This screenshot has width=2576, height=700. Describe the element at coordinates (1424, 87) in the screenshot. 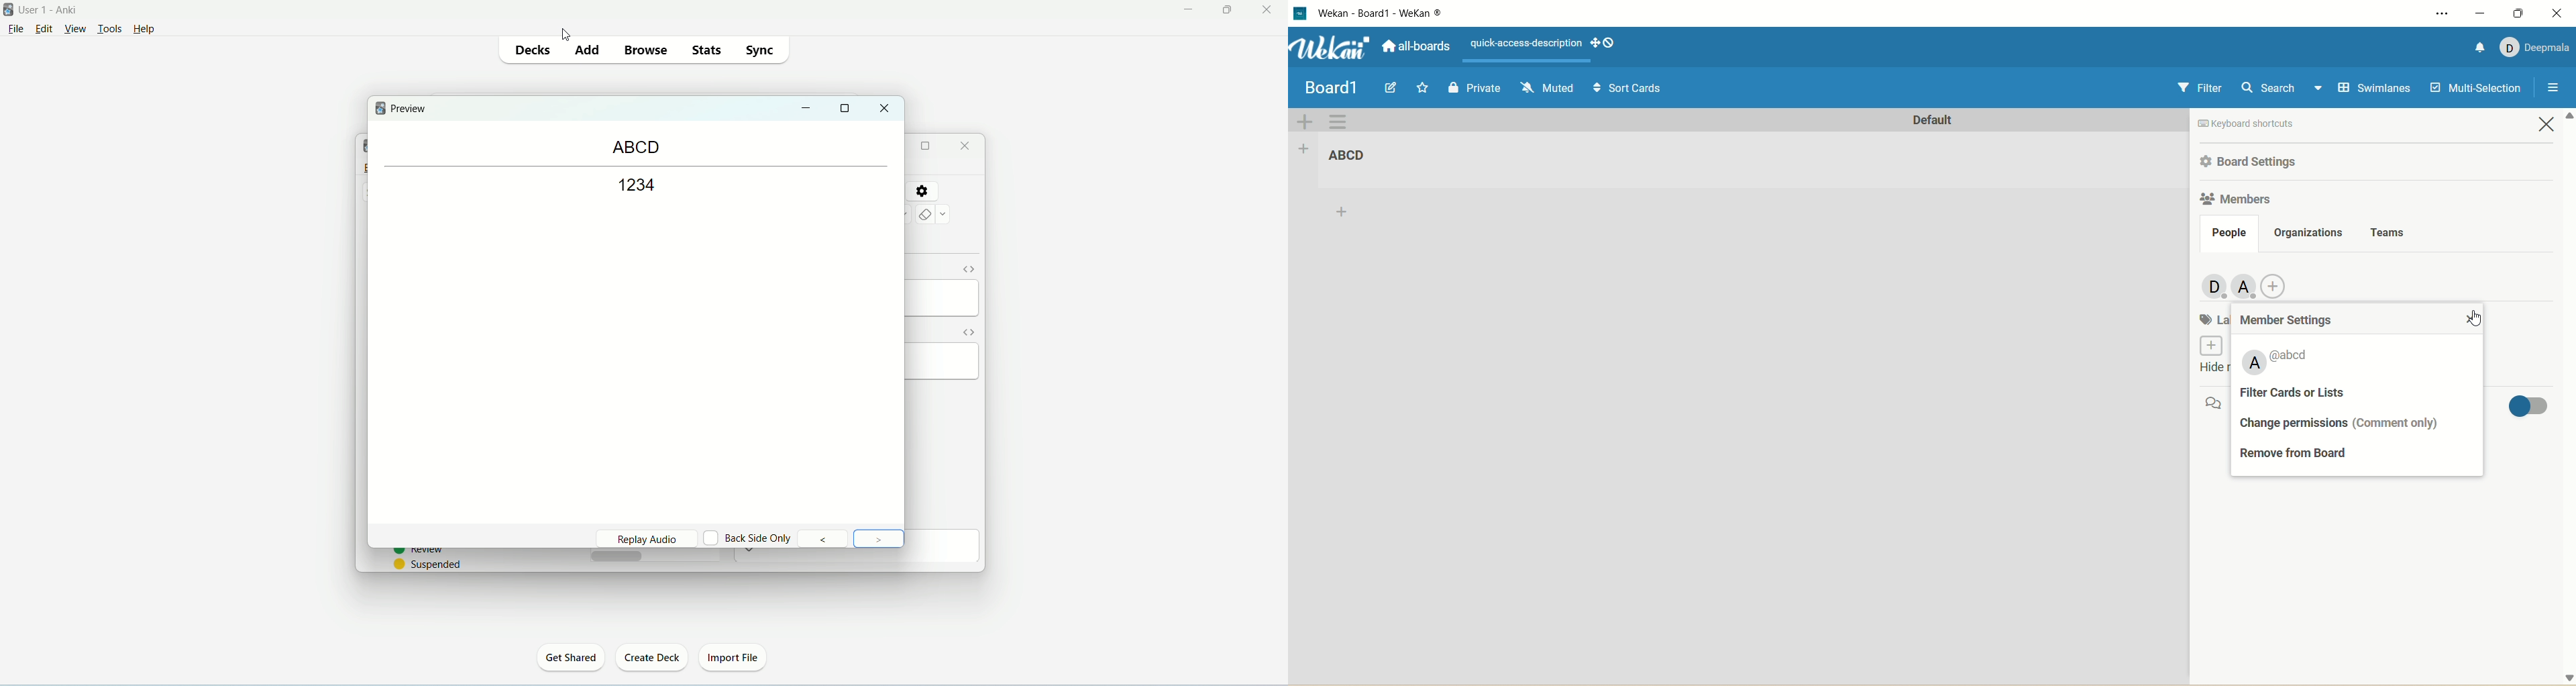

I see `Start` at that location.